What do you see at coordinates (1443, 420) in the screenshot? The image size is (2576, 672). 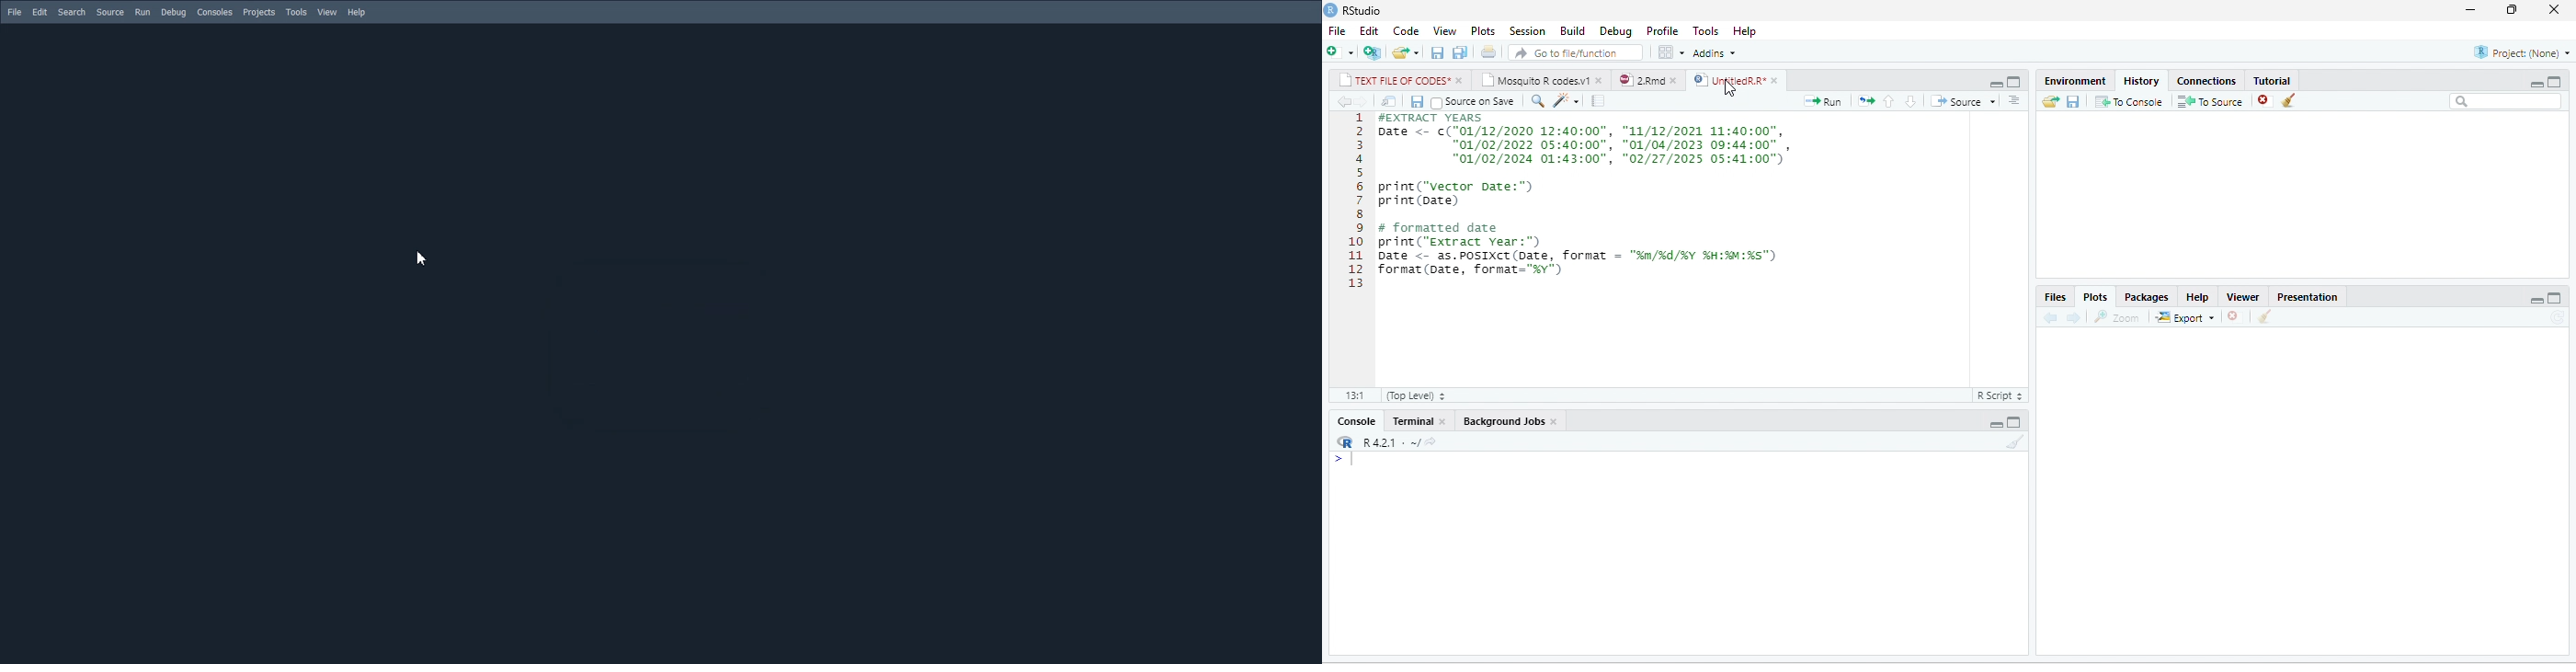 I see `close` at bounding box center [1443, 420].